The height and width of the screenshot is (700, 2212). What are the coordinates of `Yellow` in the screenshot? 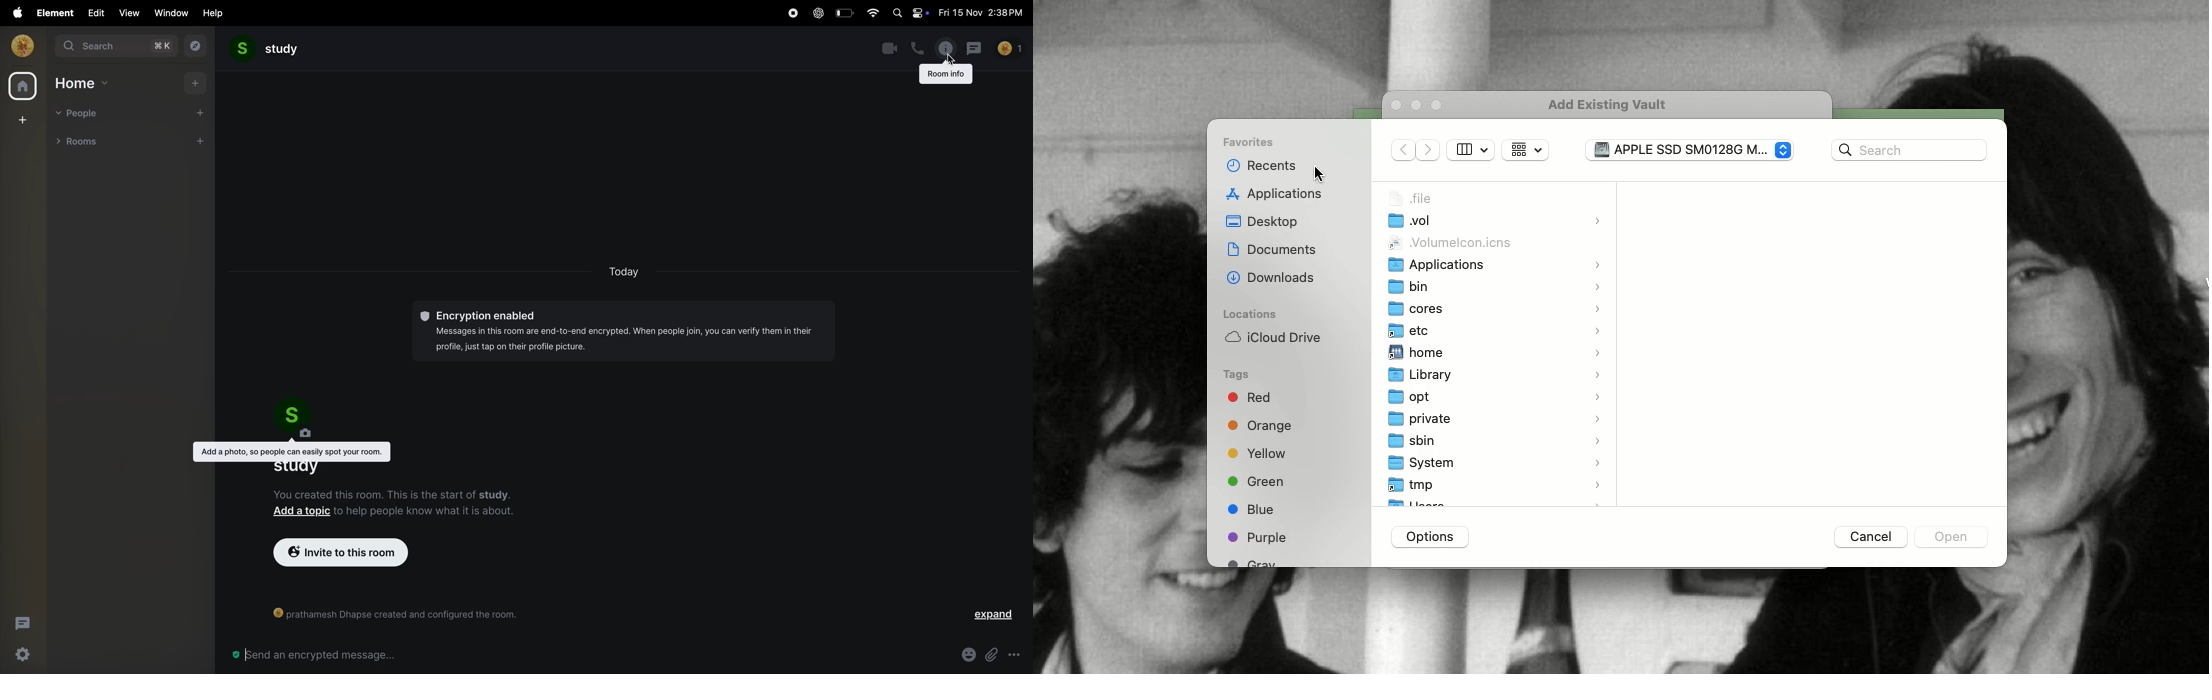 It's located at (1260, 454).